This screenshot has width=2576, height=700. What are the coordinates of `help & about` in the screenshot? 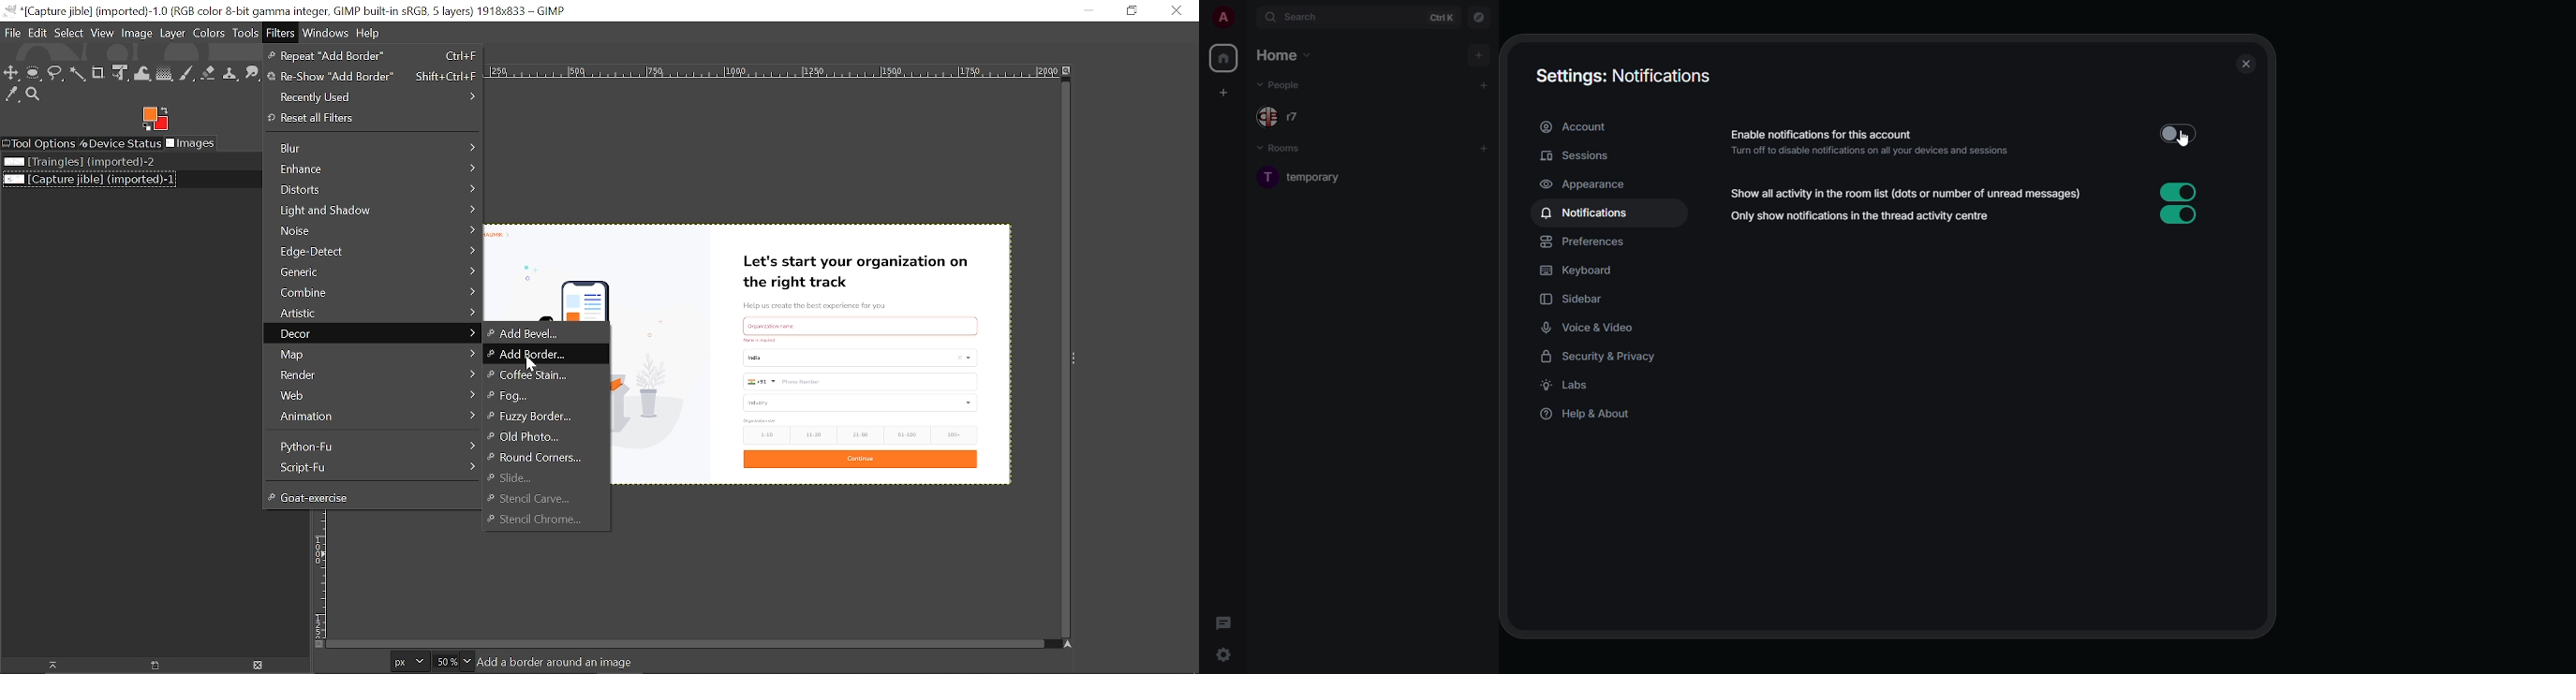 It's located at (1588, 417).